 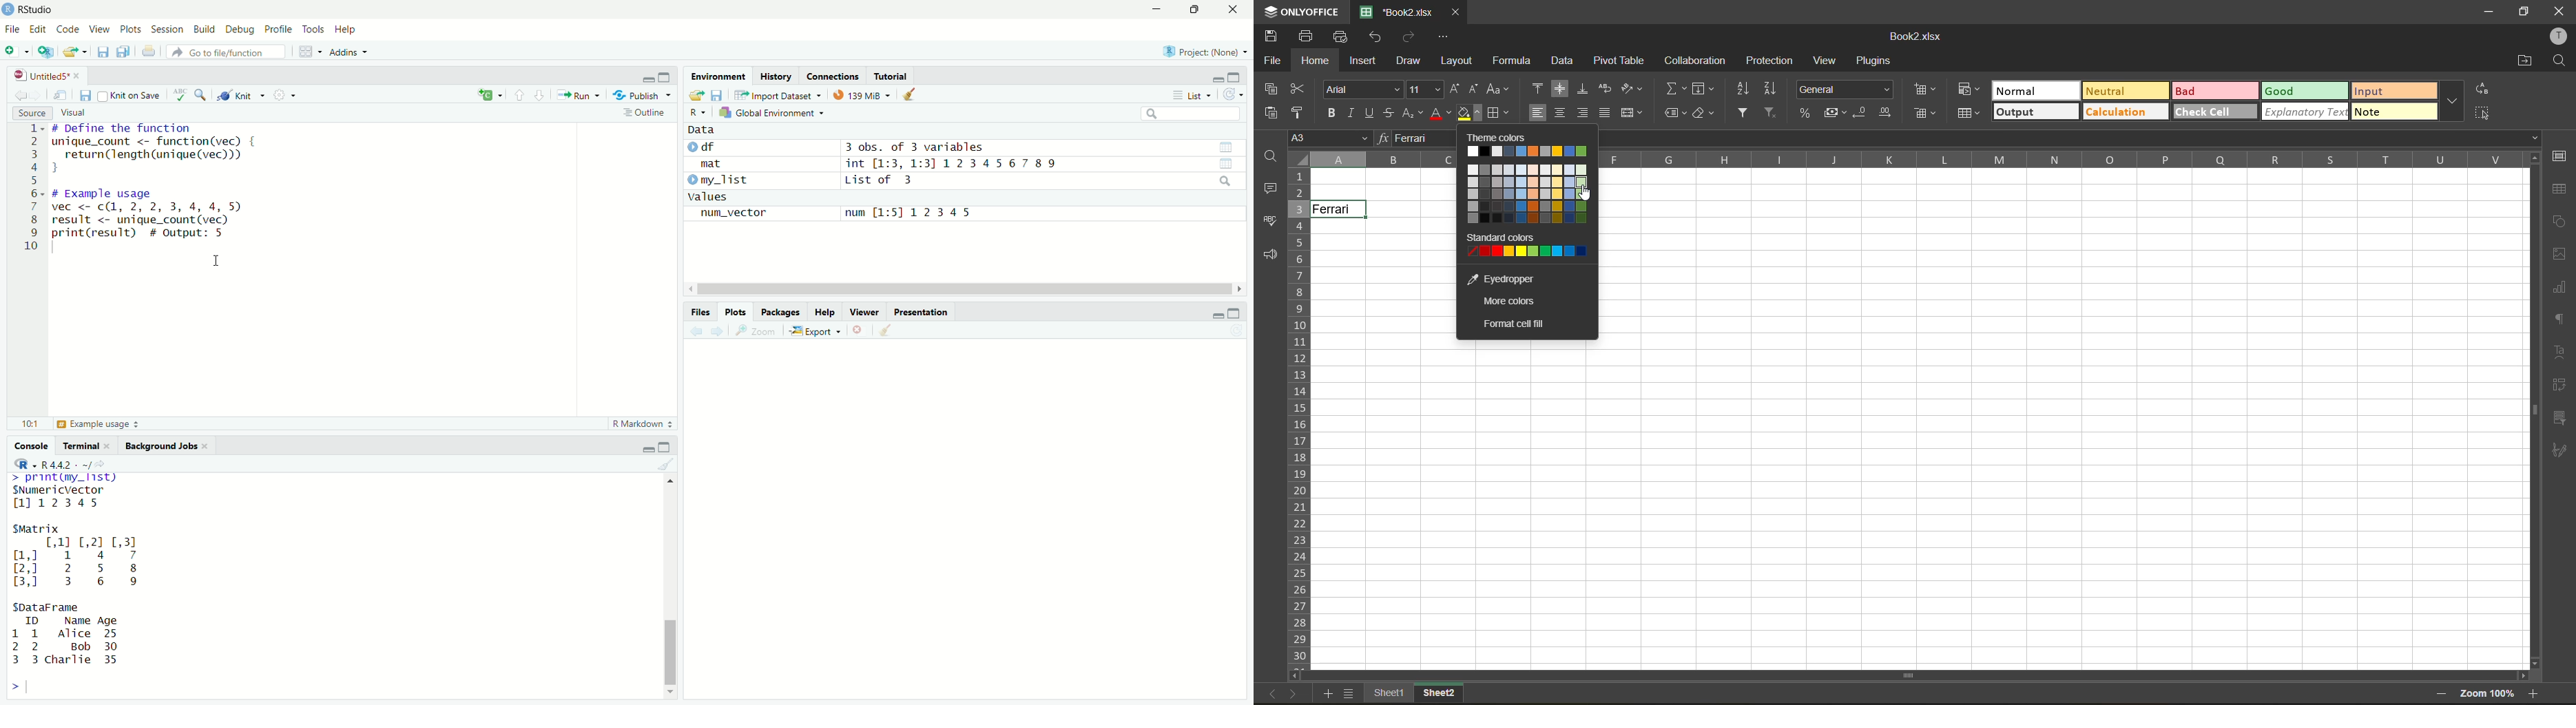 I want to click on Import Dataset, so click(x=776, y=95).